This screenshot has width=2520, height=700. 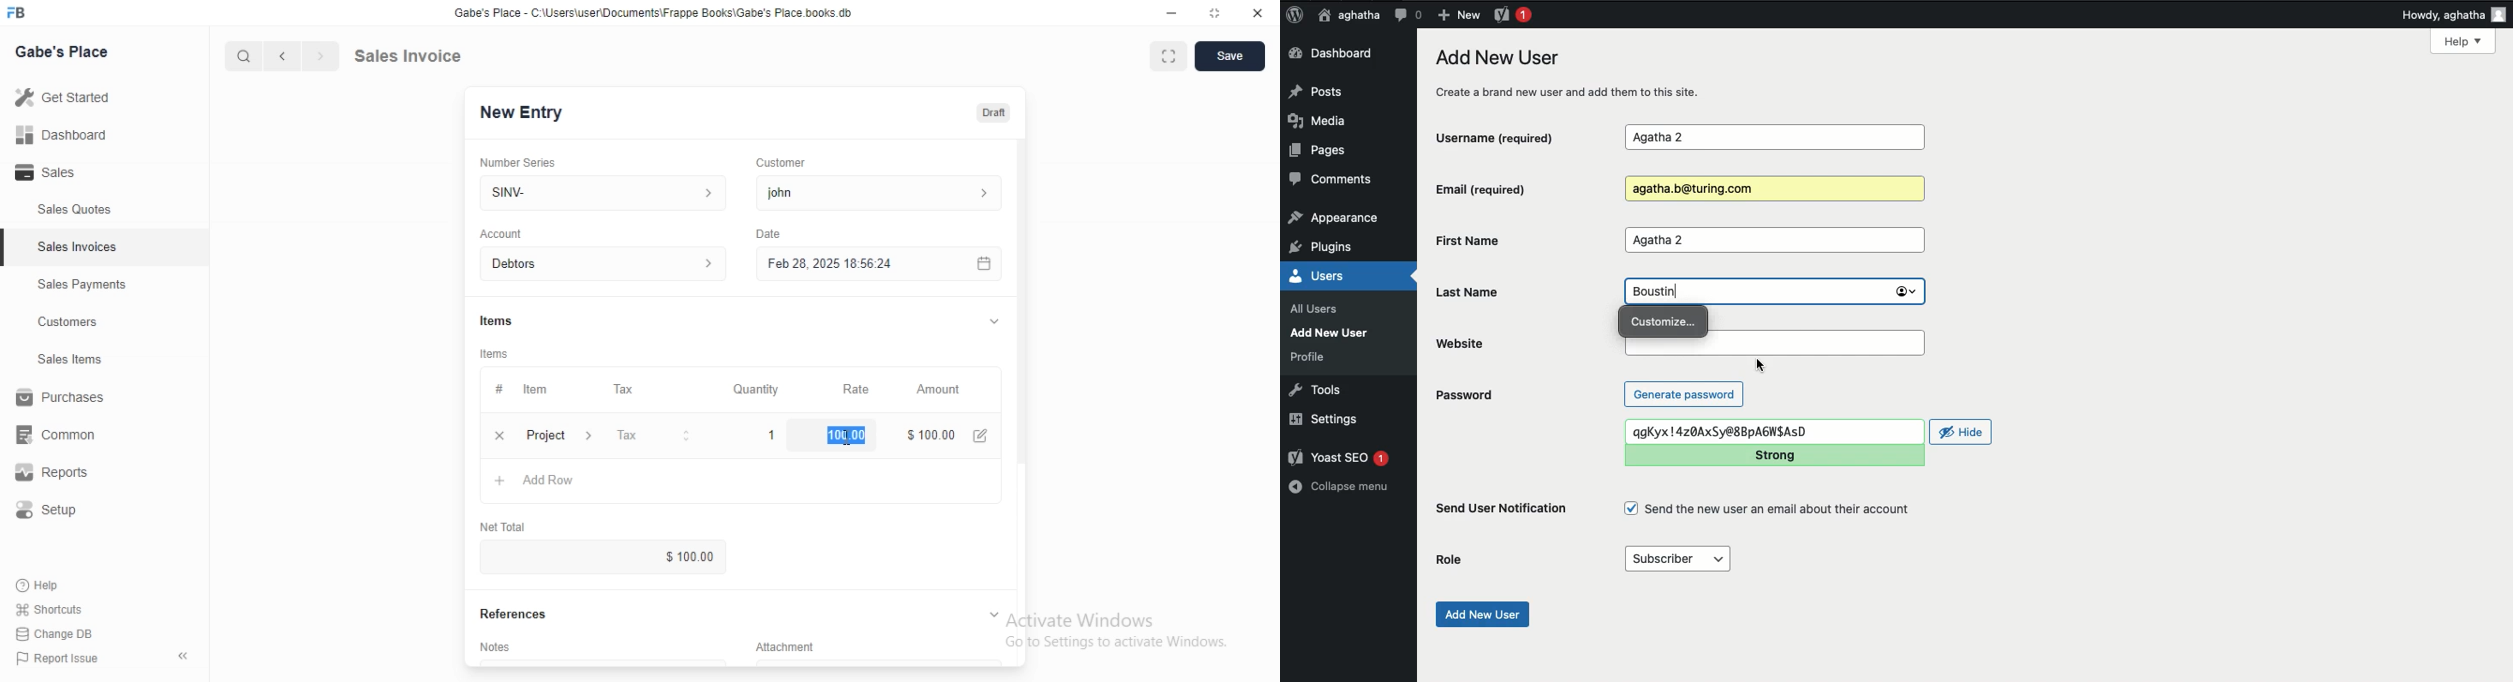 What do you see at coordinates (1319, 309) in the screenshot?
I see `all users` at bounding box center [1319, 309].